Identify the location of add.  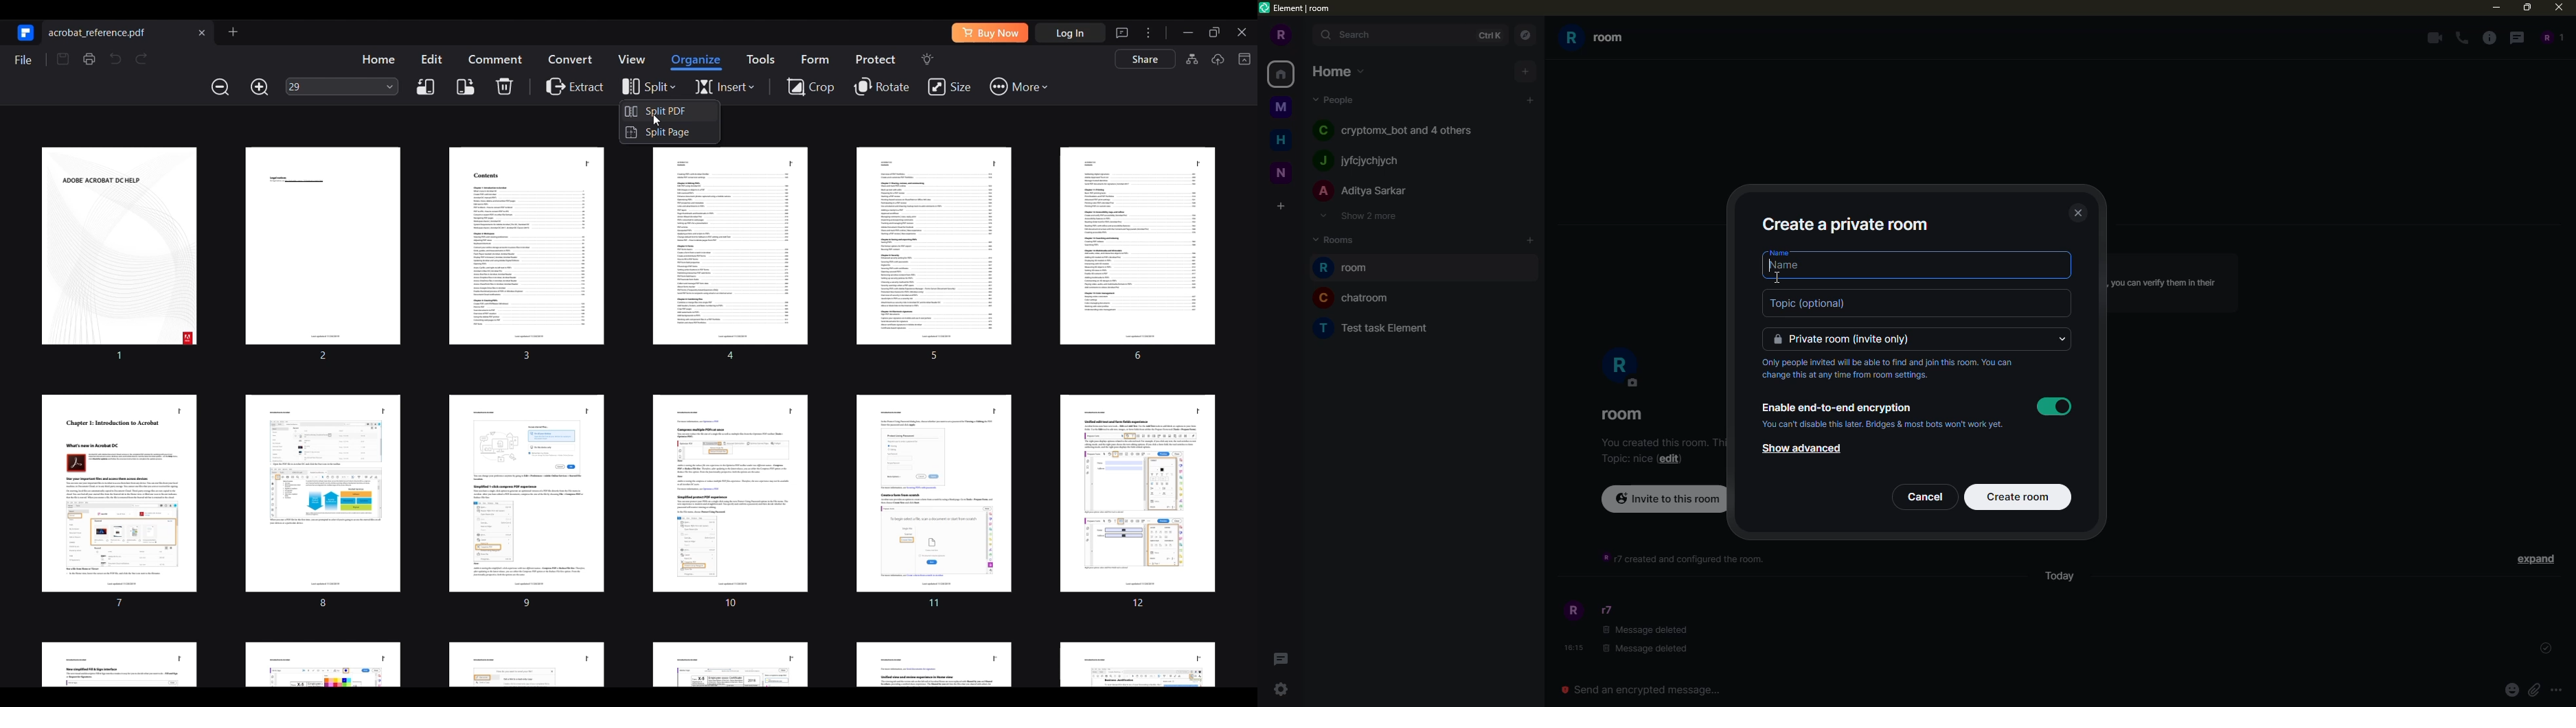
(1529, 100).